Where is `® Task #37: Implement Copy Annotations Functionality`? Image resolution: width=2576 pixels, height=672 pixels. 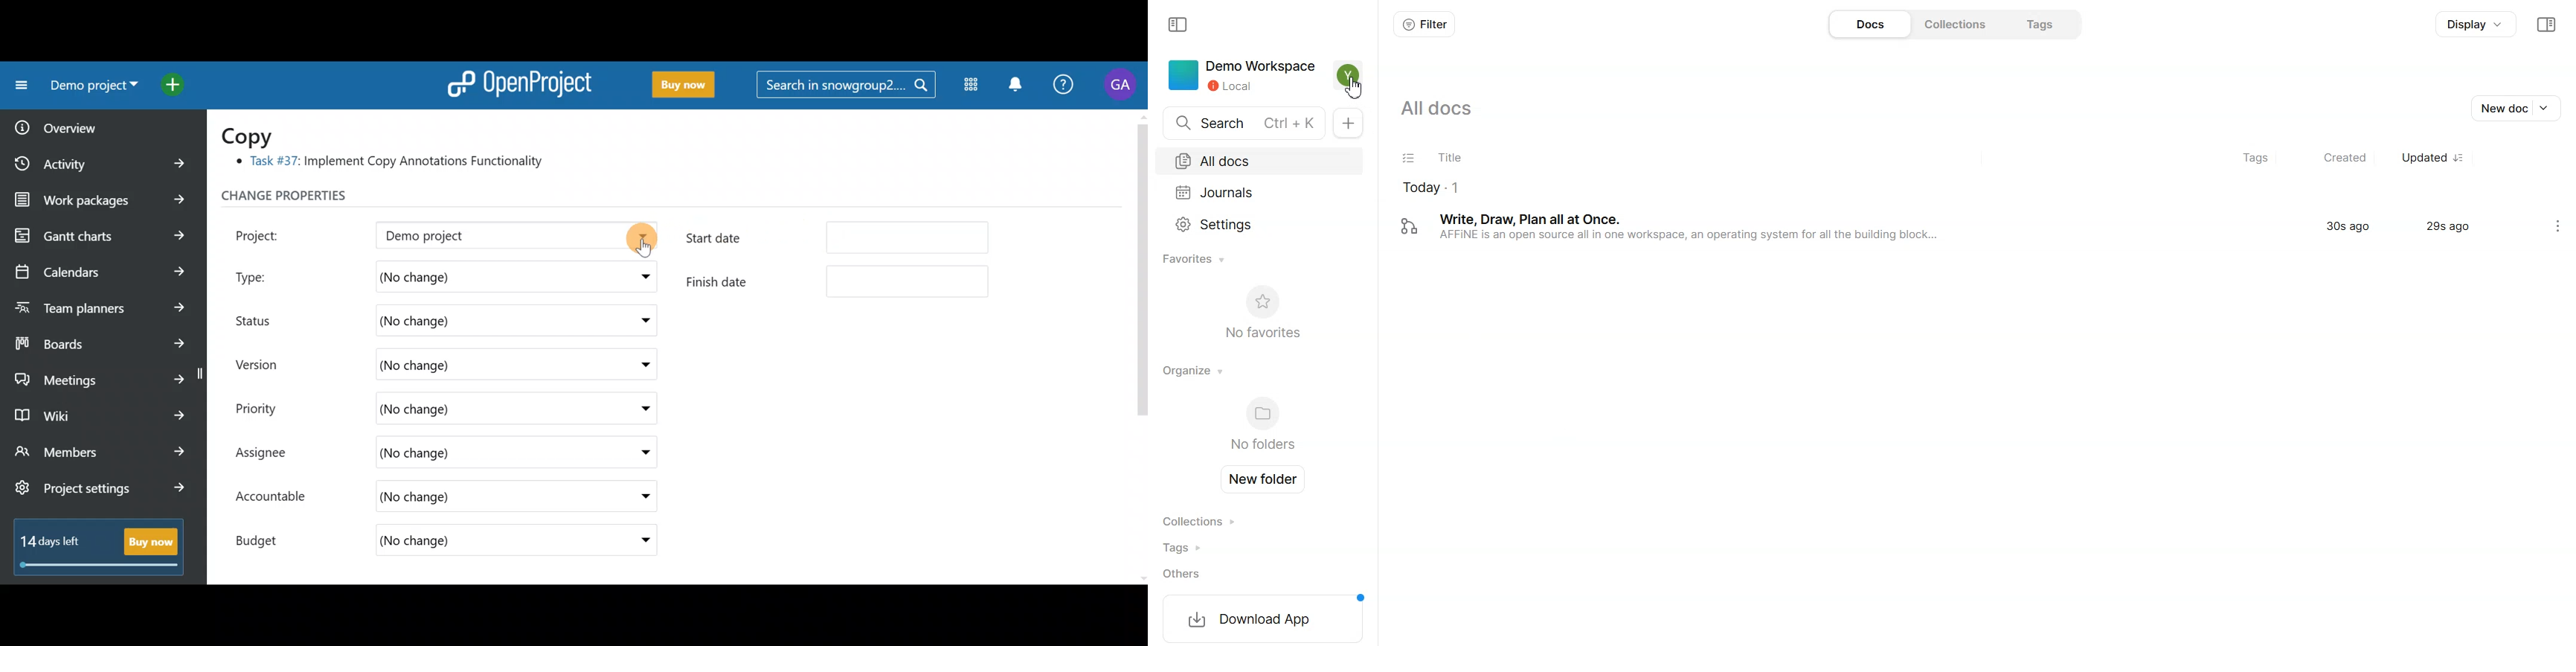 ® Task #37: Implement Copy Annotations Functionality is located at coordinates (395, 163).